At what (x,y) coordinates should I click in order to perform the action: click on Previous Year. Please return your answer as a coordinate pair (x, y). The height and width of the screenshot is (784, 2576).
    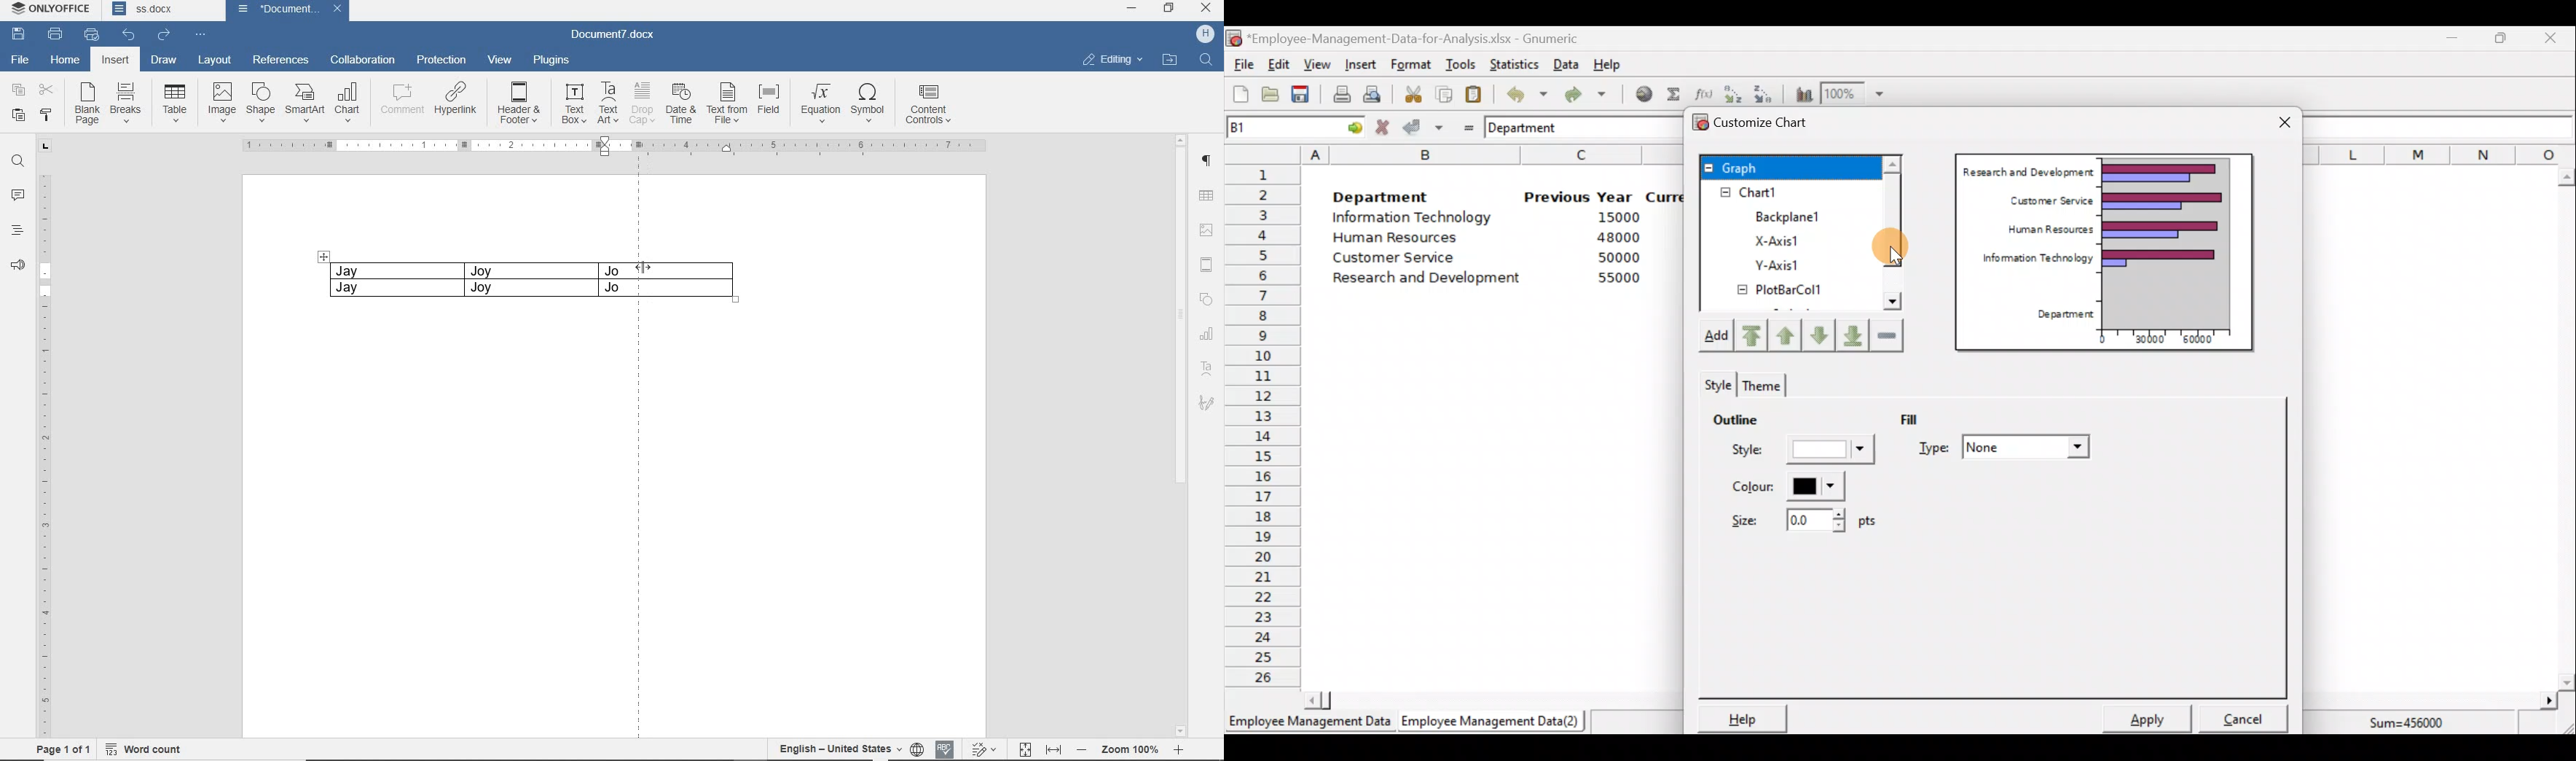
    Looking at the image, I should click on (1579, 197).